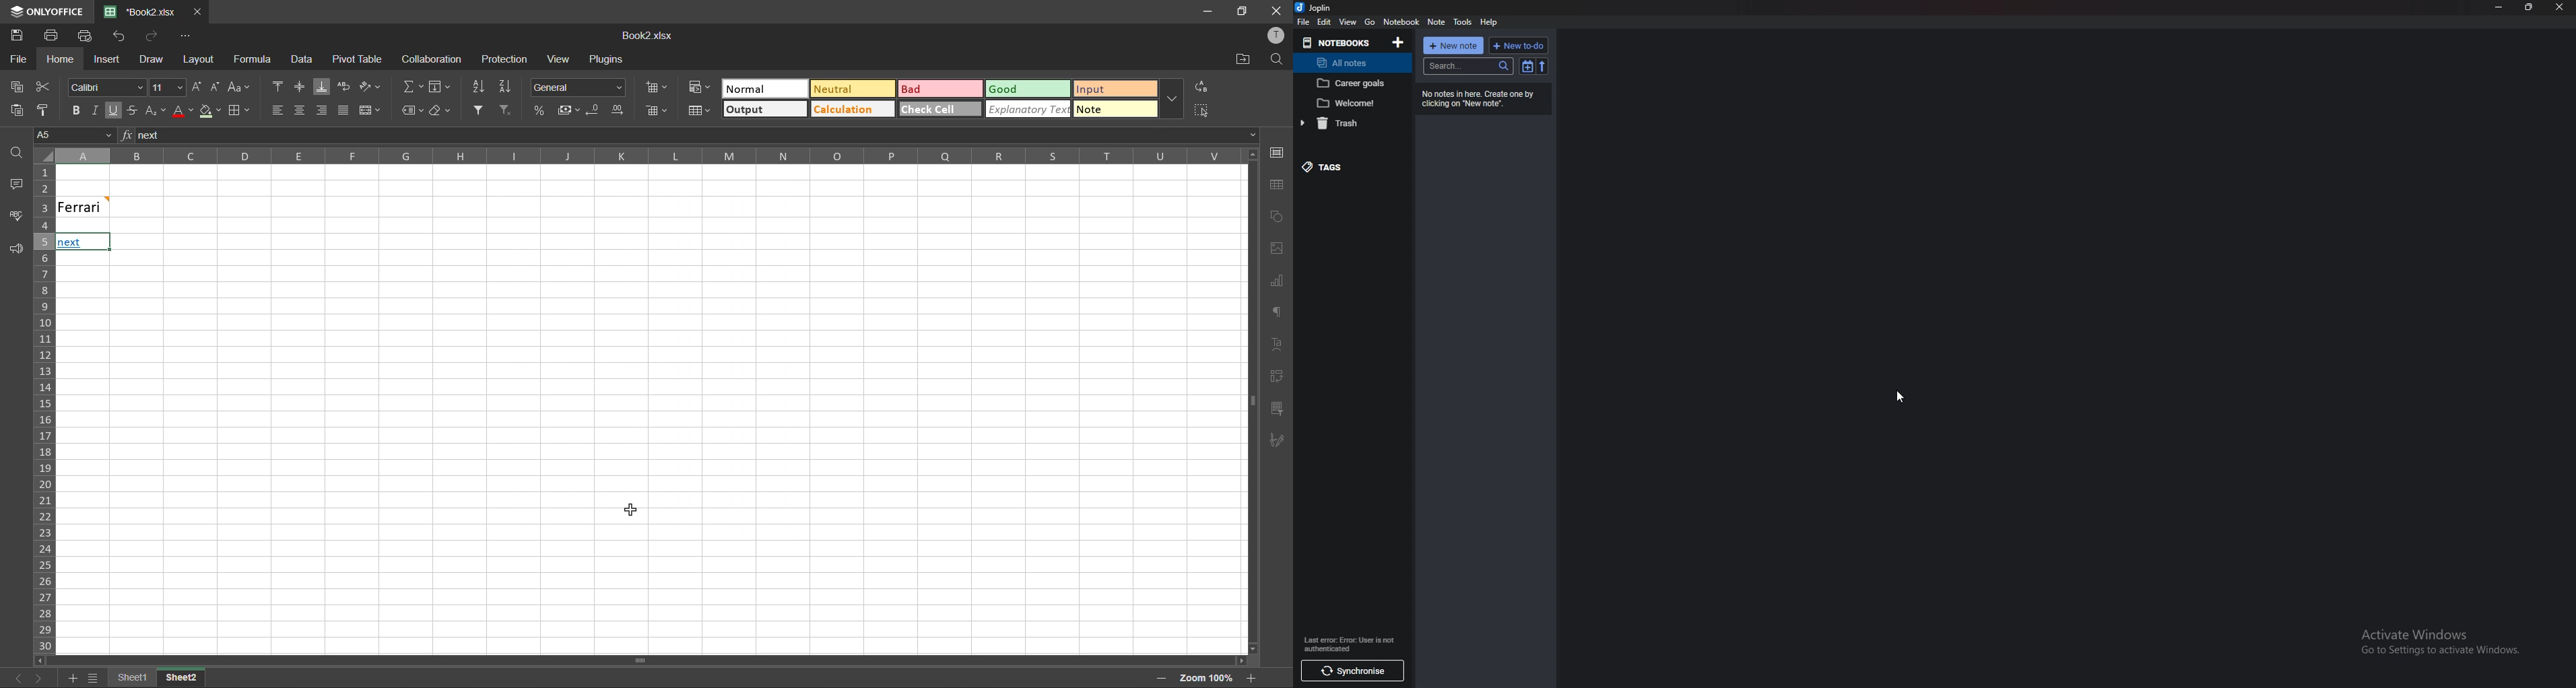  I want to click on sheet list, so click(91, 678).